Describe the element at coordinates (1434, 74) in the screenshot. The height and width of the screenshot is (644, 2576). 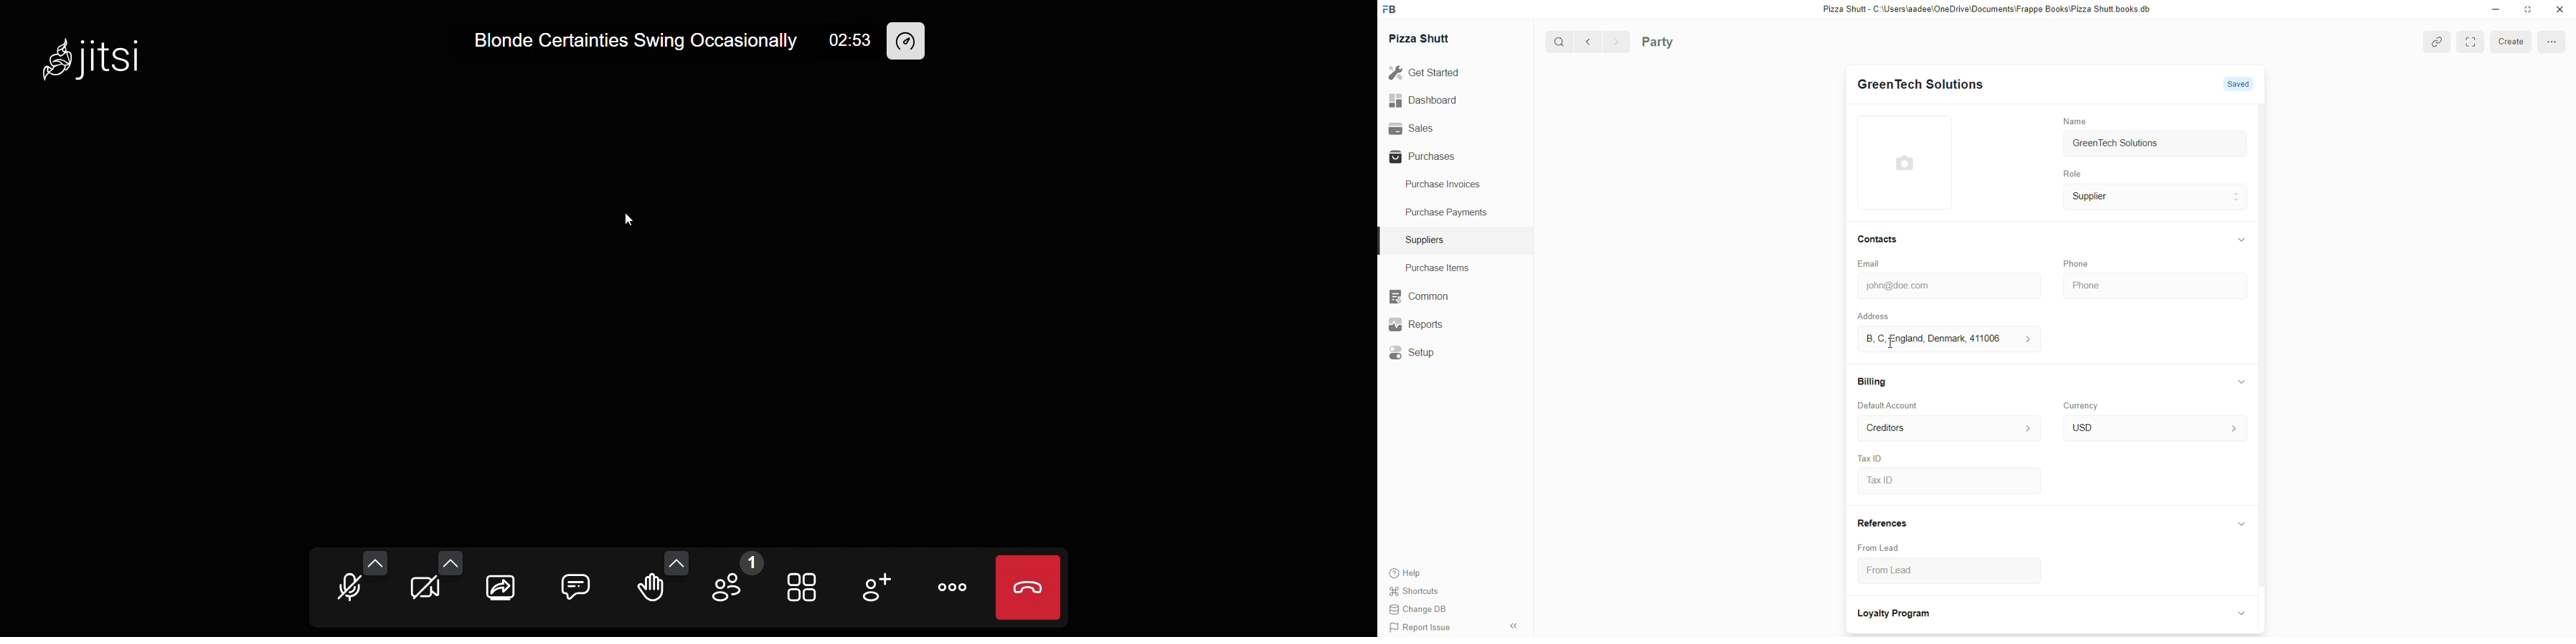
I see `Get Started` at that location.